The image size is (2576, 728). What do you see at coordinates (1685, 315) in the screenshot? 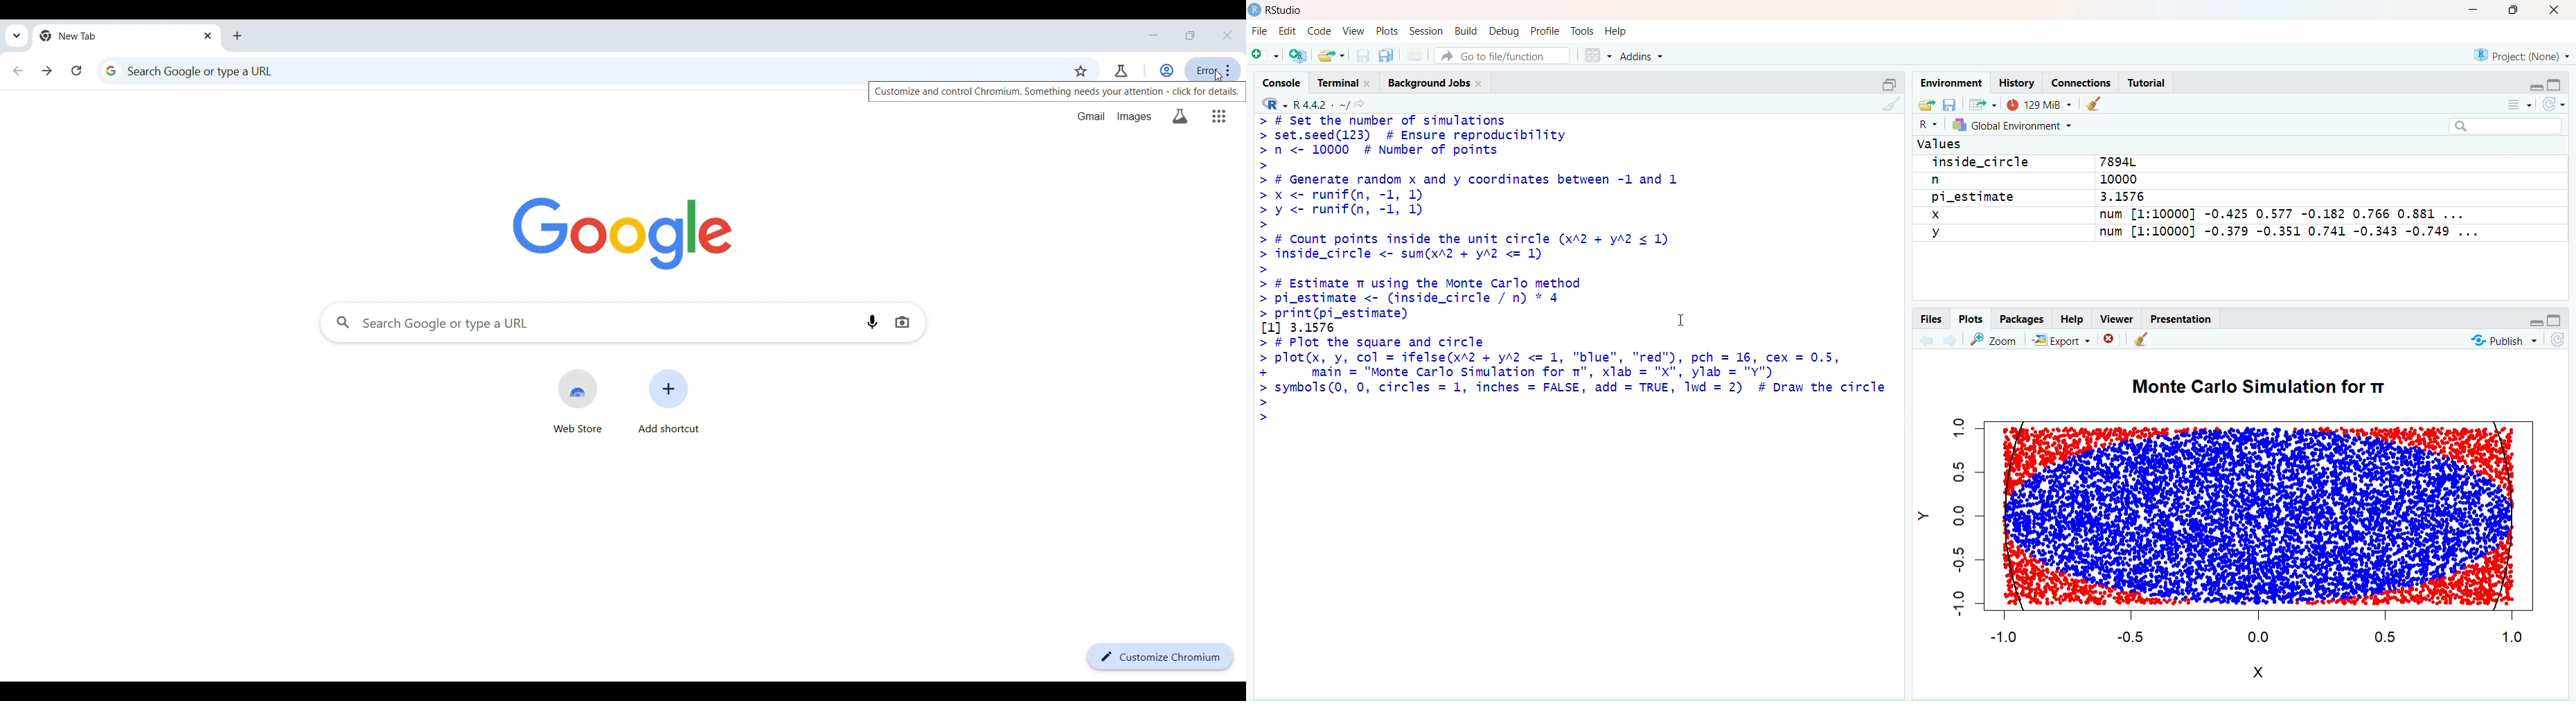
I see `Cursor` at bounding box center [1685, 315].